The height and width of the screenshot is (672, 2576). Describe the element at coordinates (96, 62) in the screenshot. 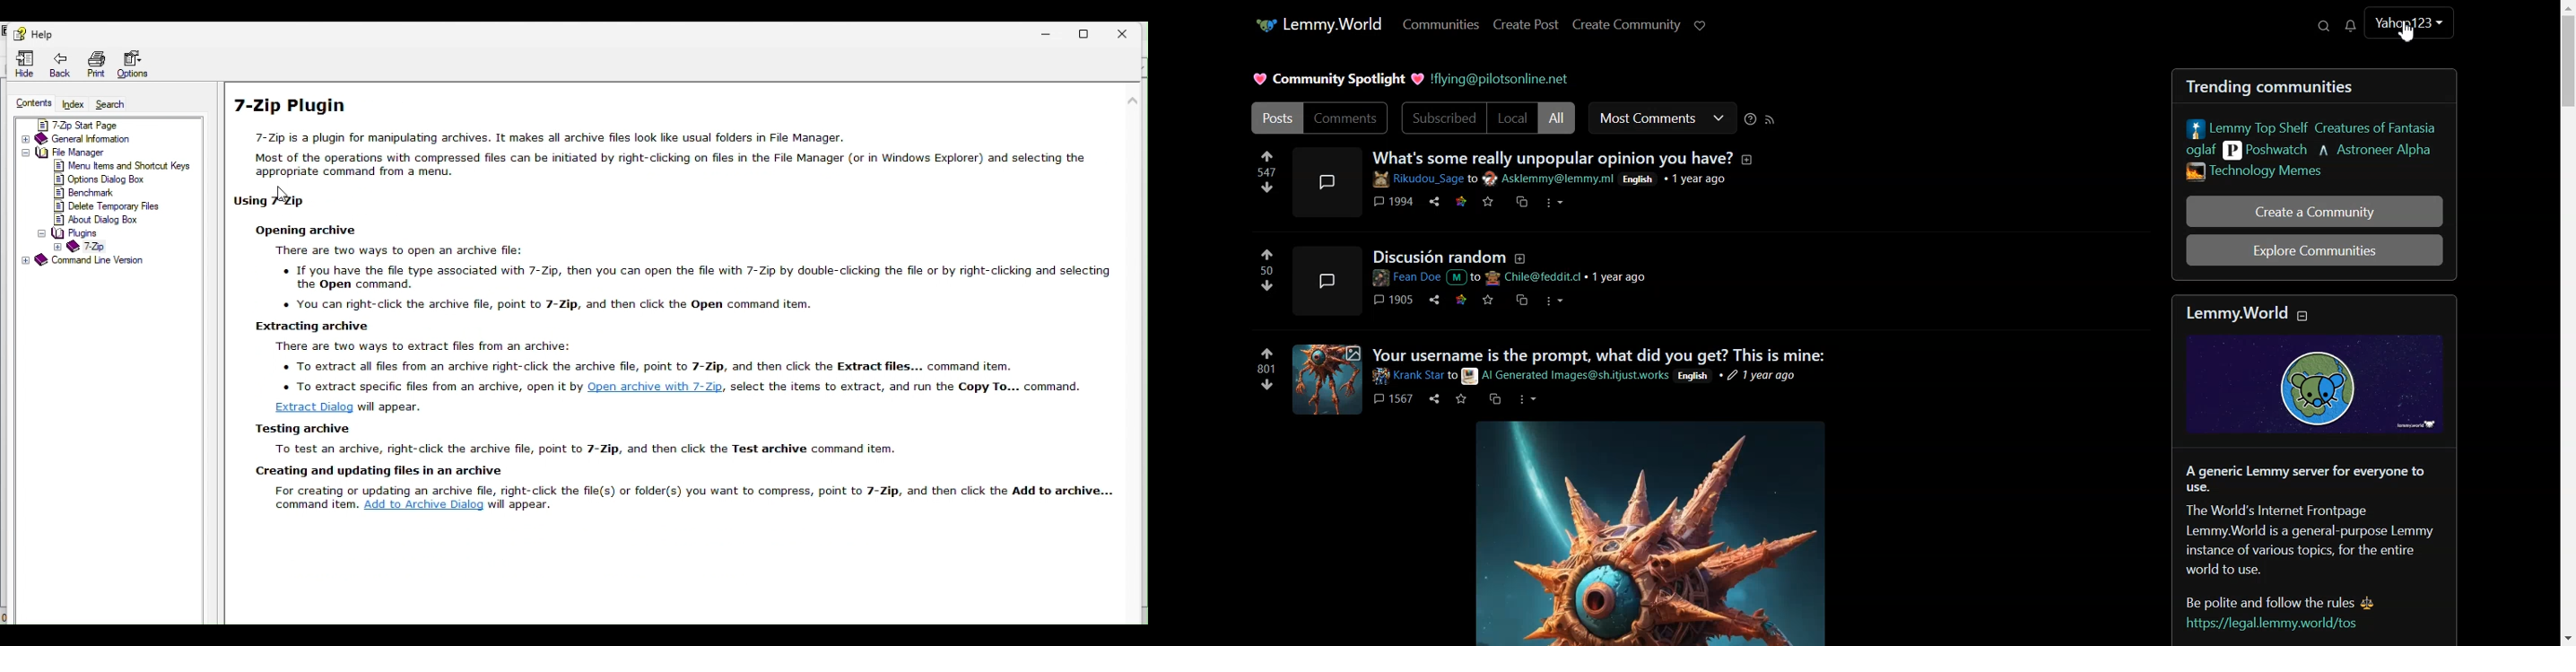

I see `Print` at that location.